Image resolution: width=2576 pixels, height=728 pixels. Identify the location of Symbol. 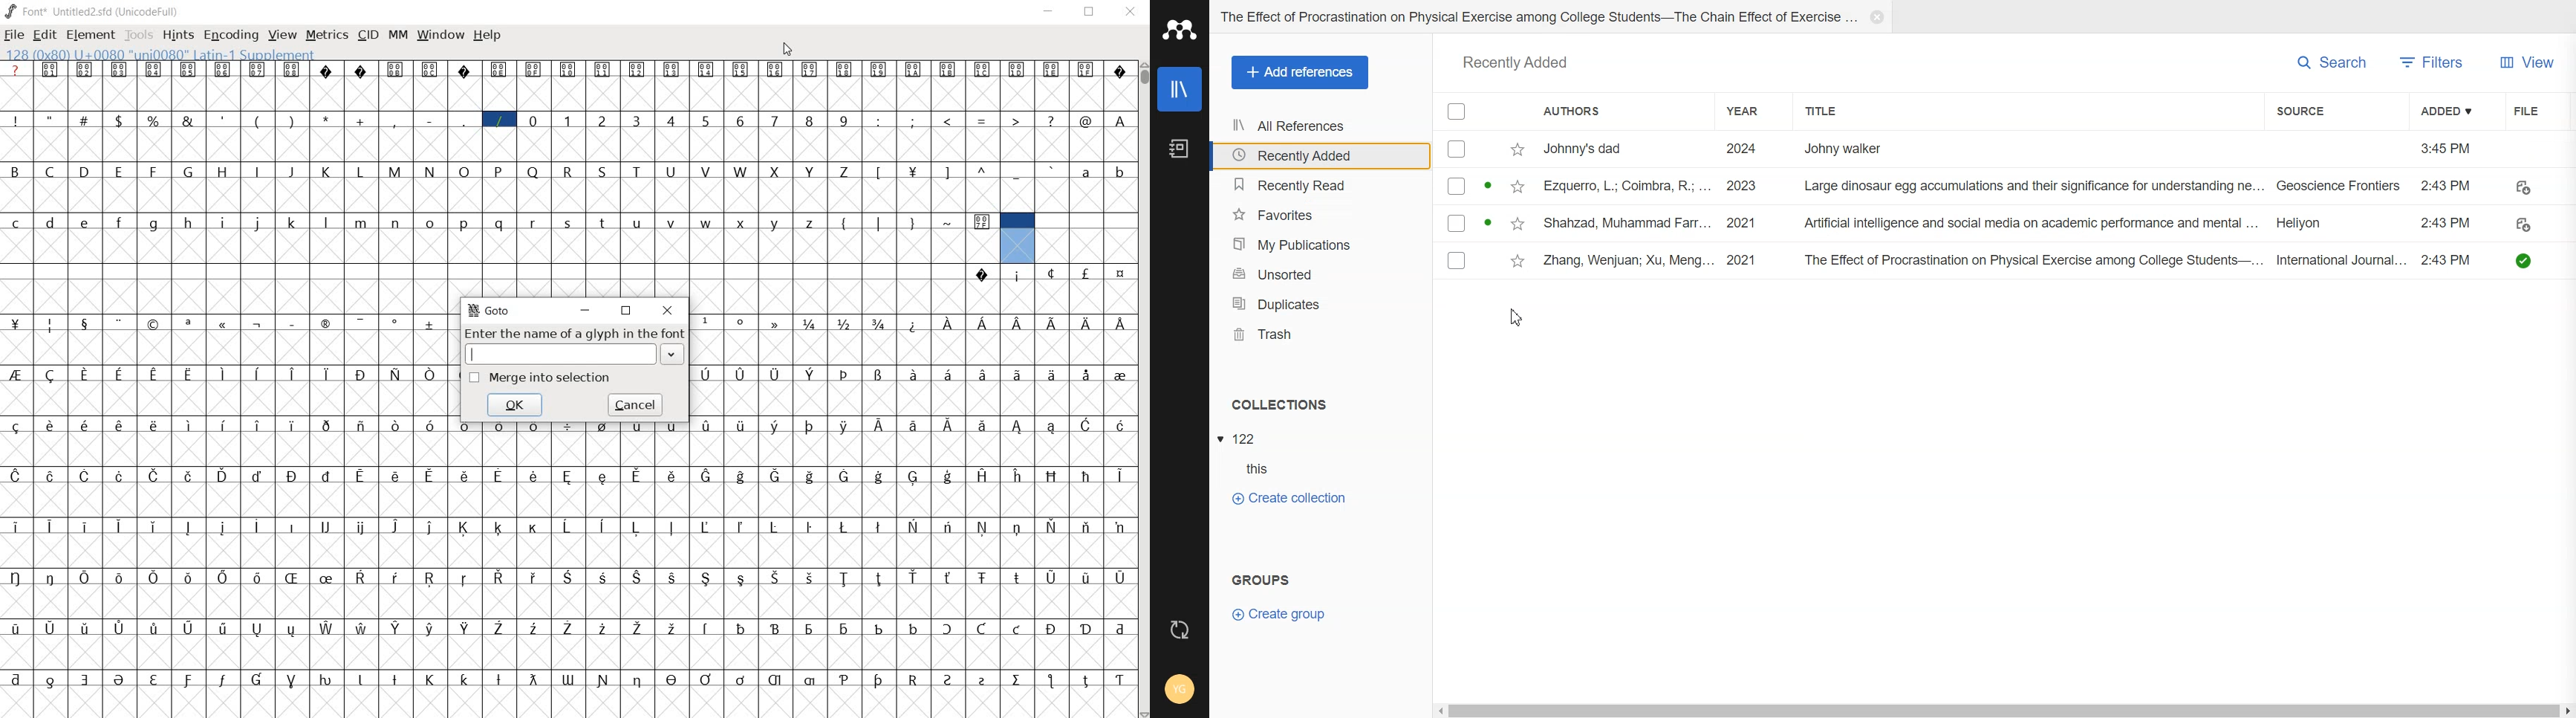
(532, 679).